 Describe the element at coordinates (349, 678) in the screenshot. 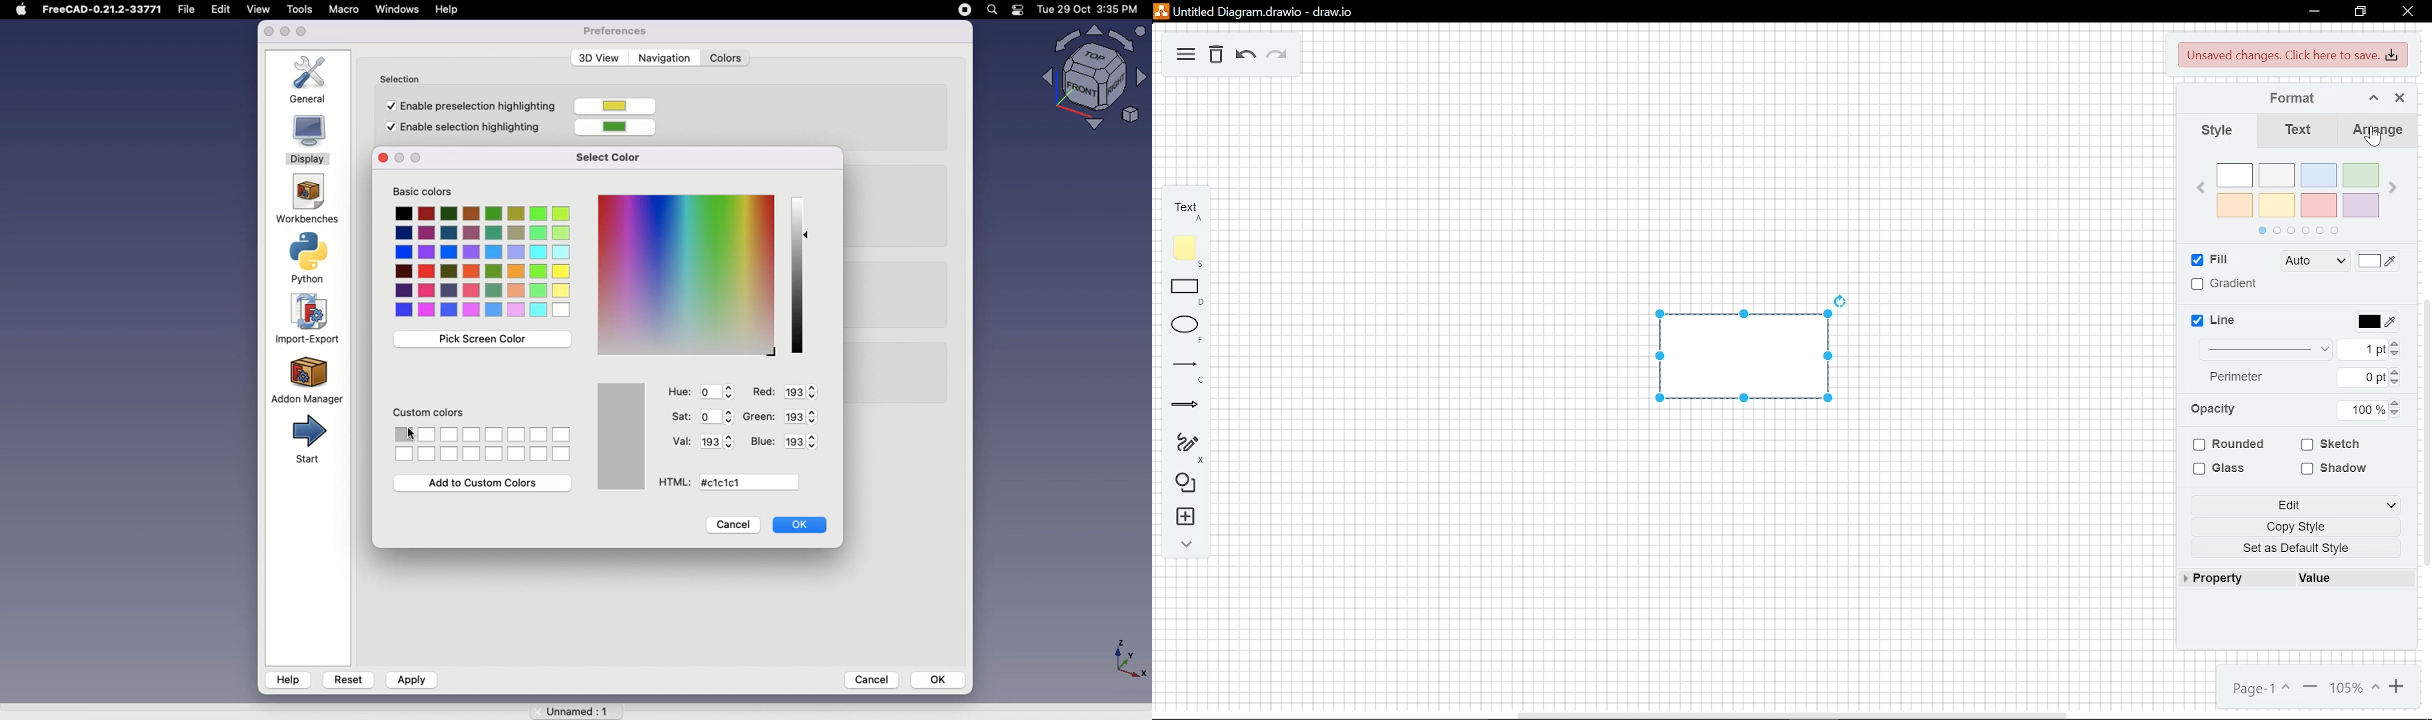

I see `Reset` at that location.